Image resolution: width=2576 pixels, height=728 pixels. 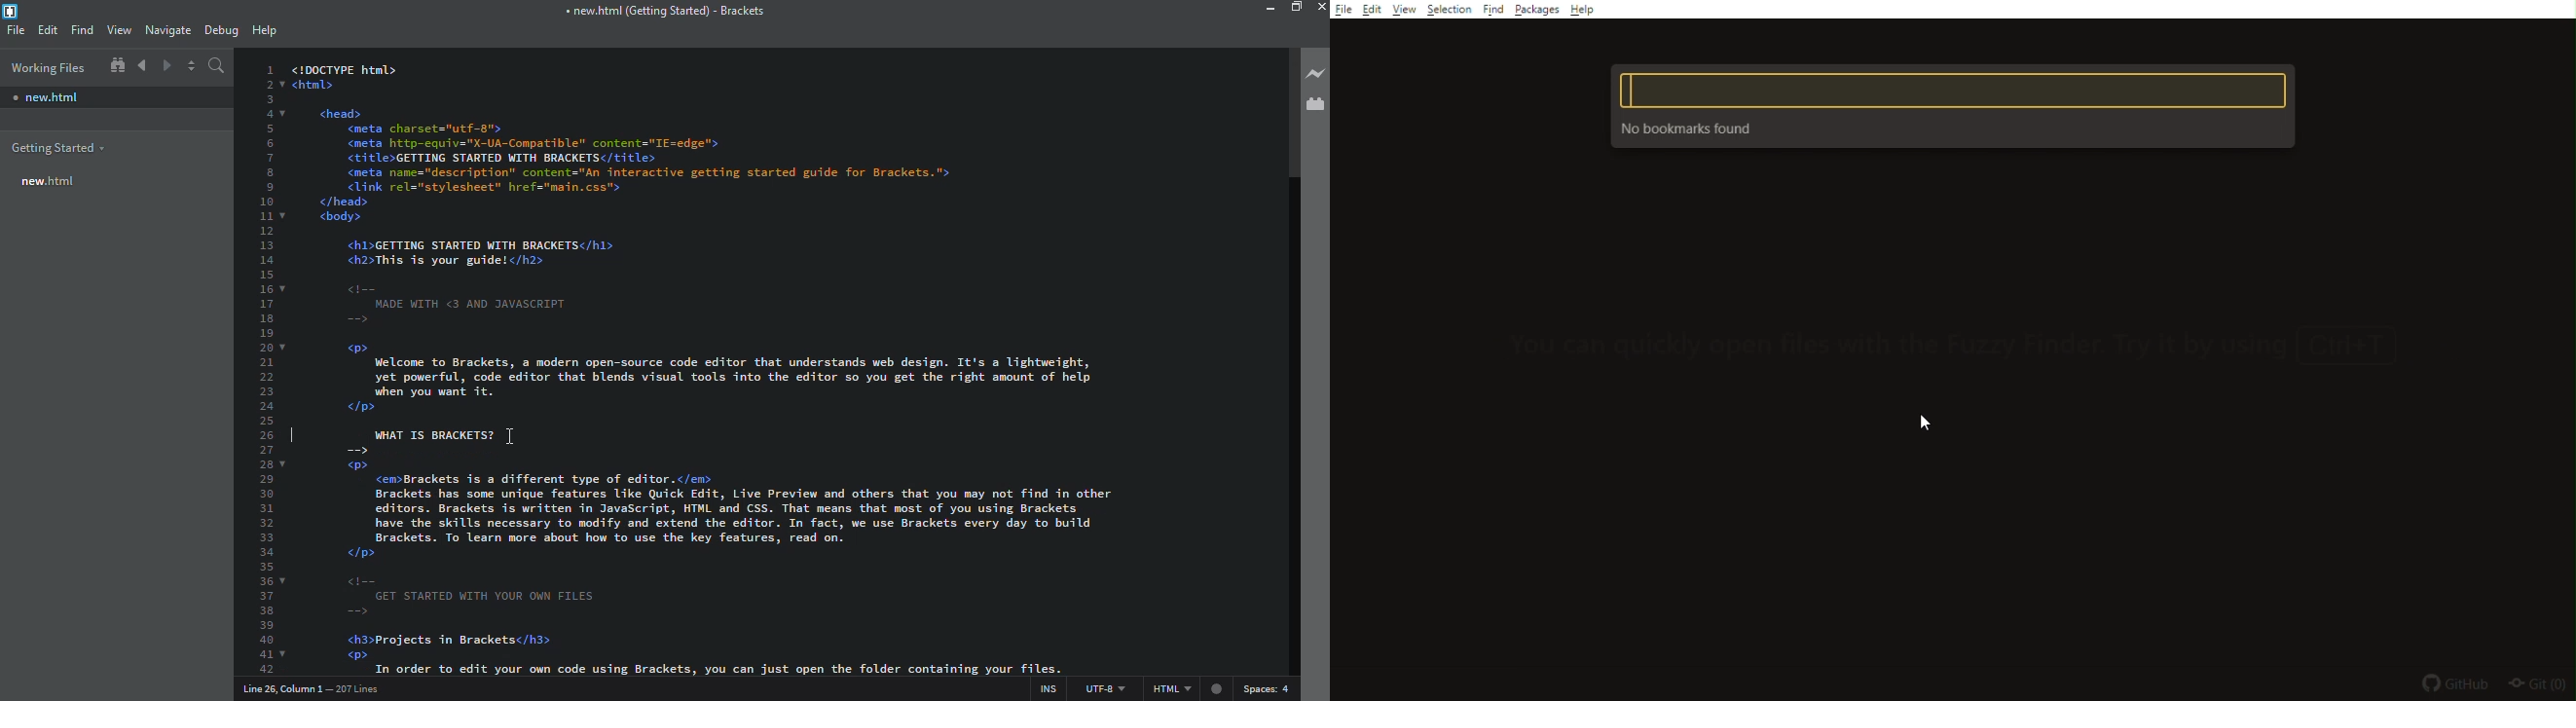 I want to click on show in file tree, so click(x=117, y=66).